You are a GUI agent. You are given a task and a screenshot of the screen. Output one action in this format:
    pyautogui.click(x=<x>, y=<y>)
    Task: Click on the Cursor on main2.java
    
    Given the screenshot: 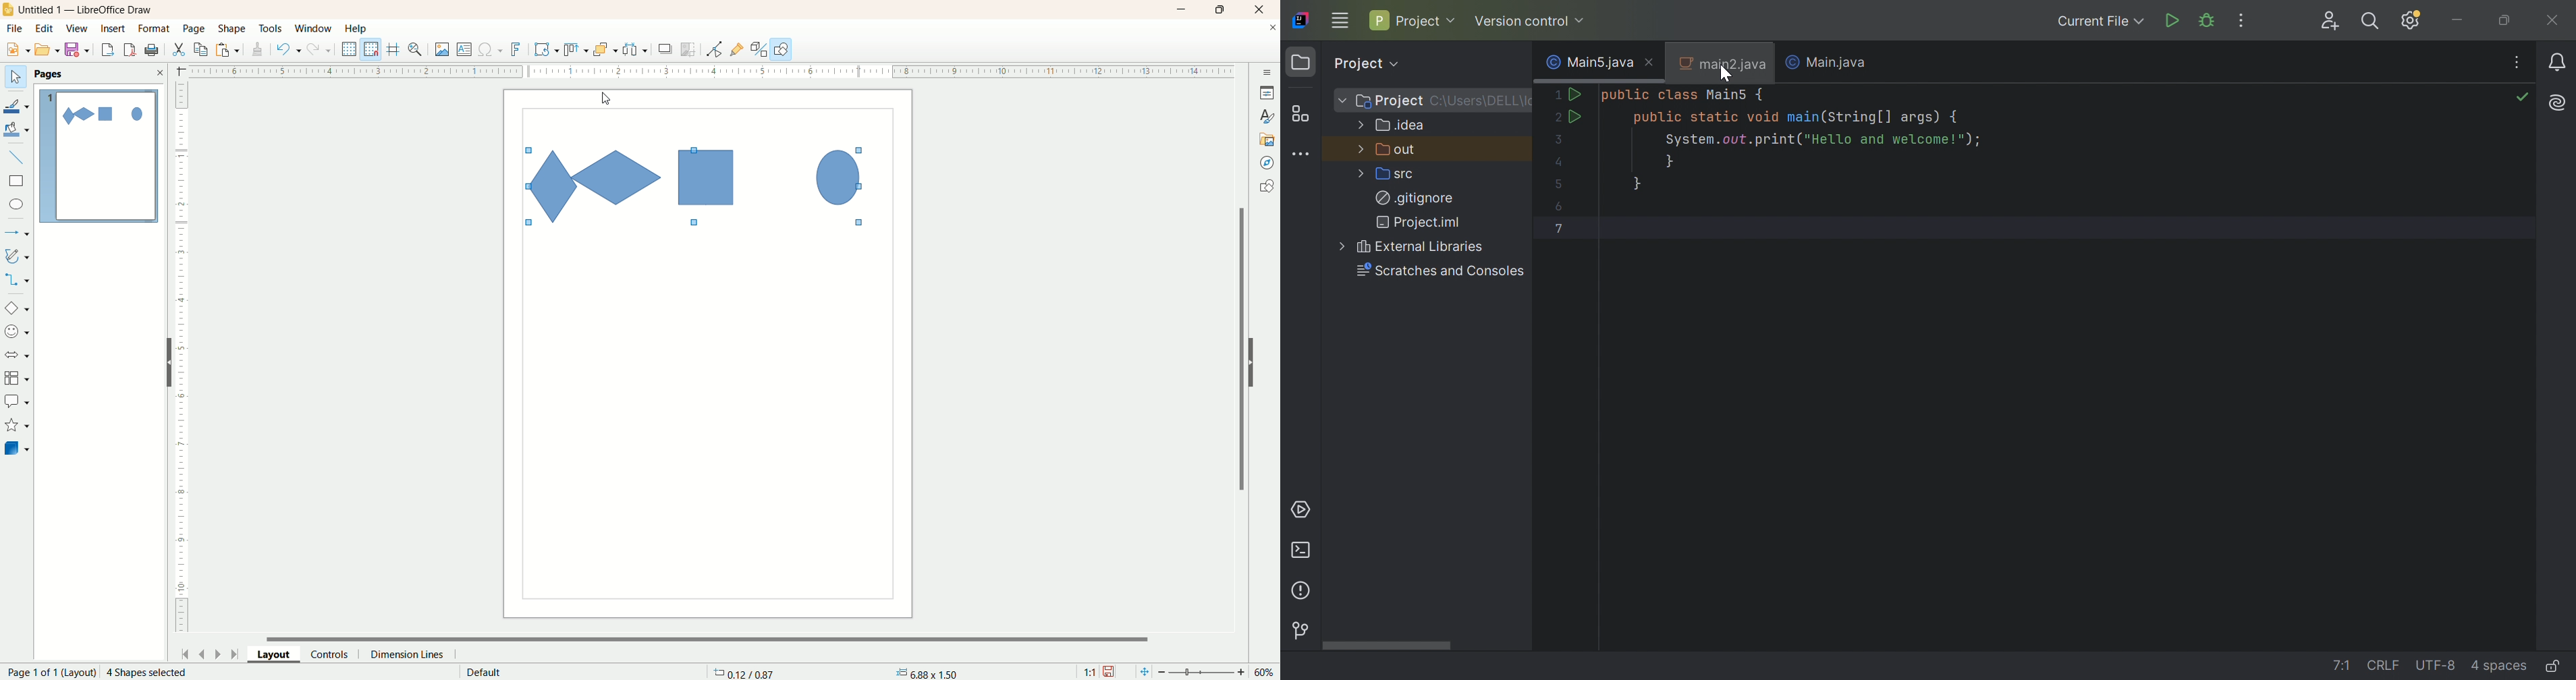 What is the action you would take?
    pyautogui.click(x=1726, y=74)
    